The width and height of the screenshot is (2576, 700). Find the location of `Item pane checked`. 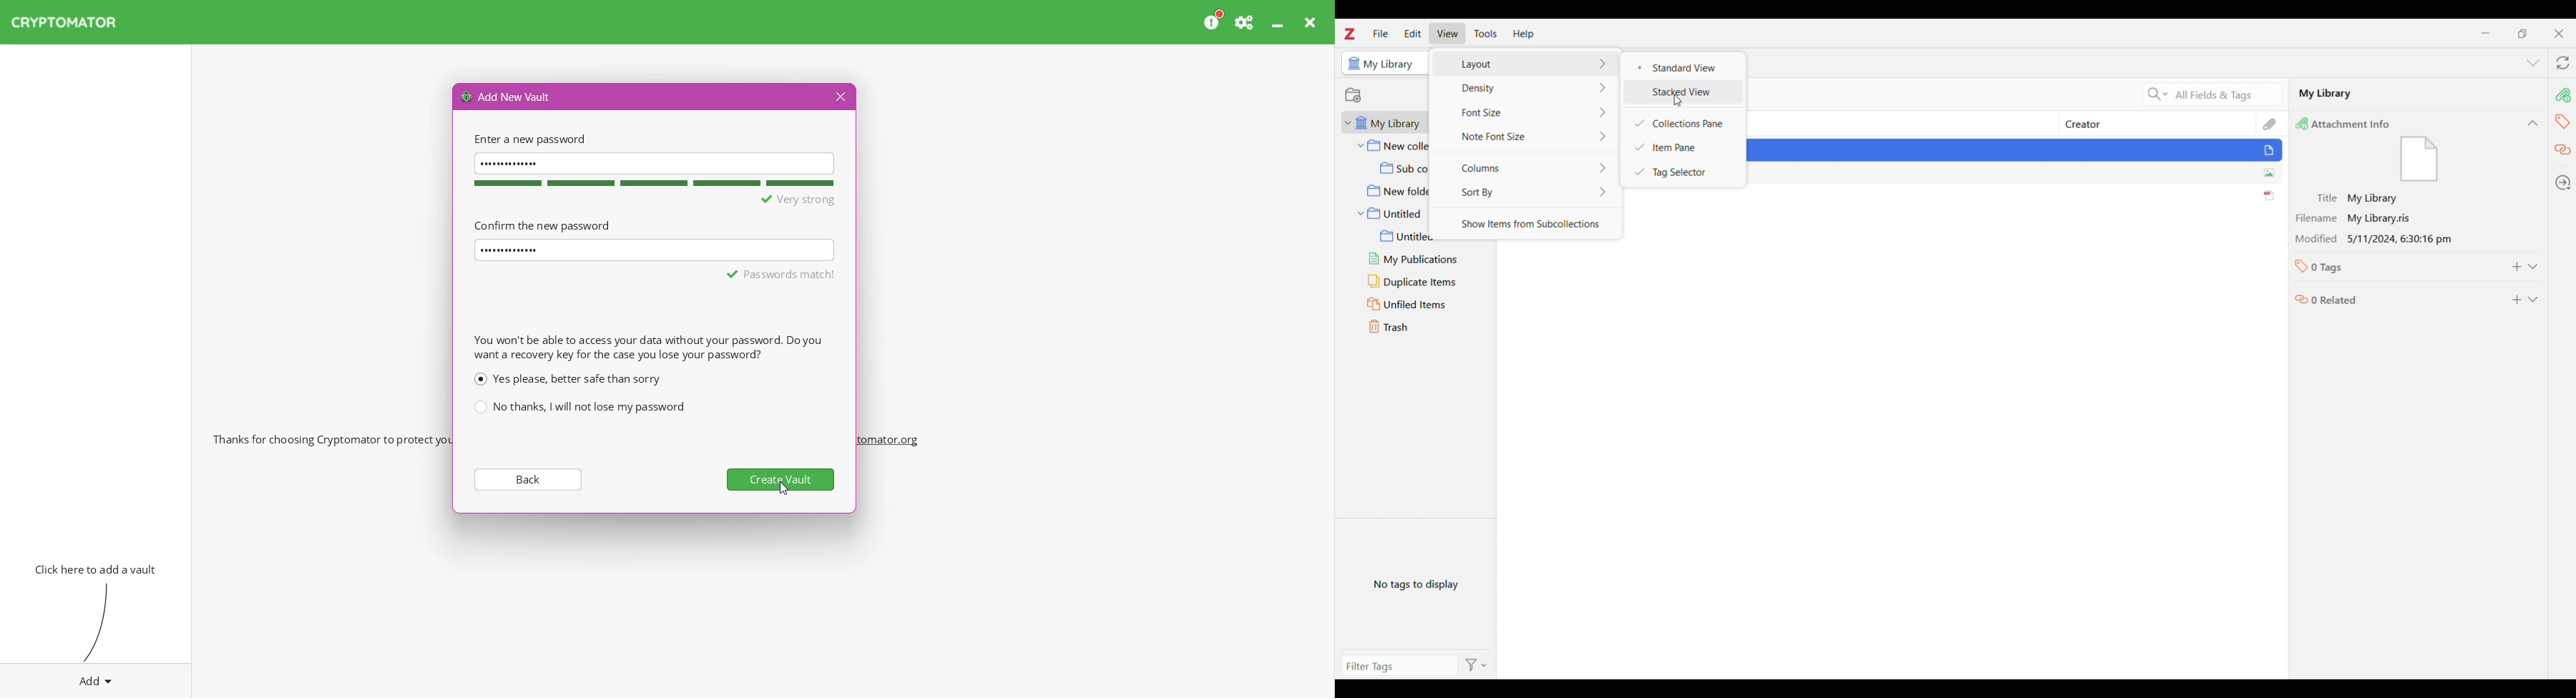

Item pane checked is located at coordinates (1683, 147).